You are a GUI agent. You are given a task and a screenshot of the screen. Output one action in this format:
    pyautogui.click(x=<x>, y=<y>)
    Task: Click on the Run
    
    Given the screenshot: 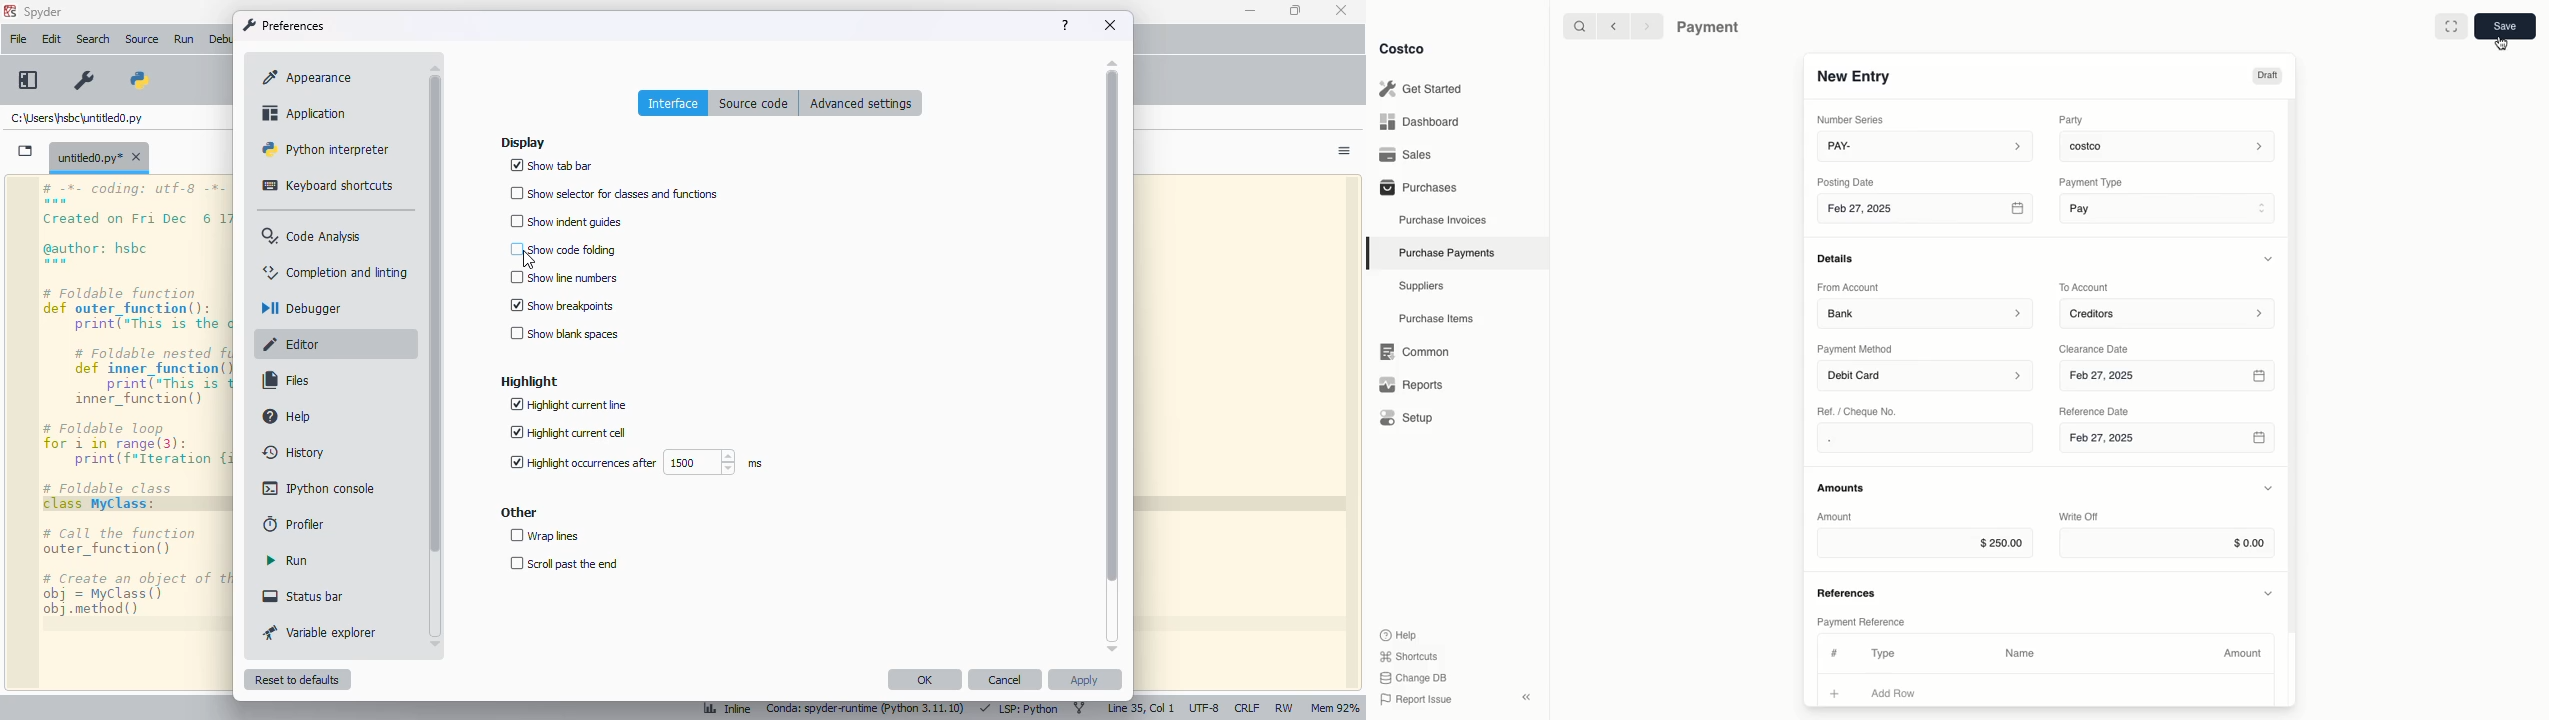 What is the action you would take?
    pyautogui.click(x=187, y=40)
    